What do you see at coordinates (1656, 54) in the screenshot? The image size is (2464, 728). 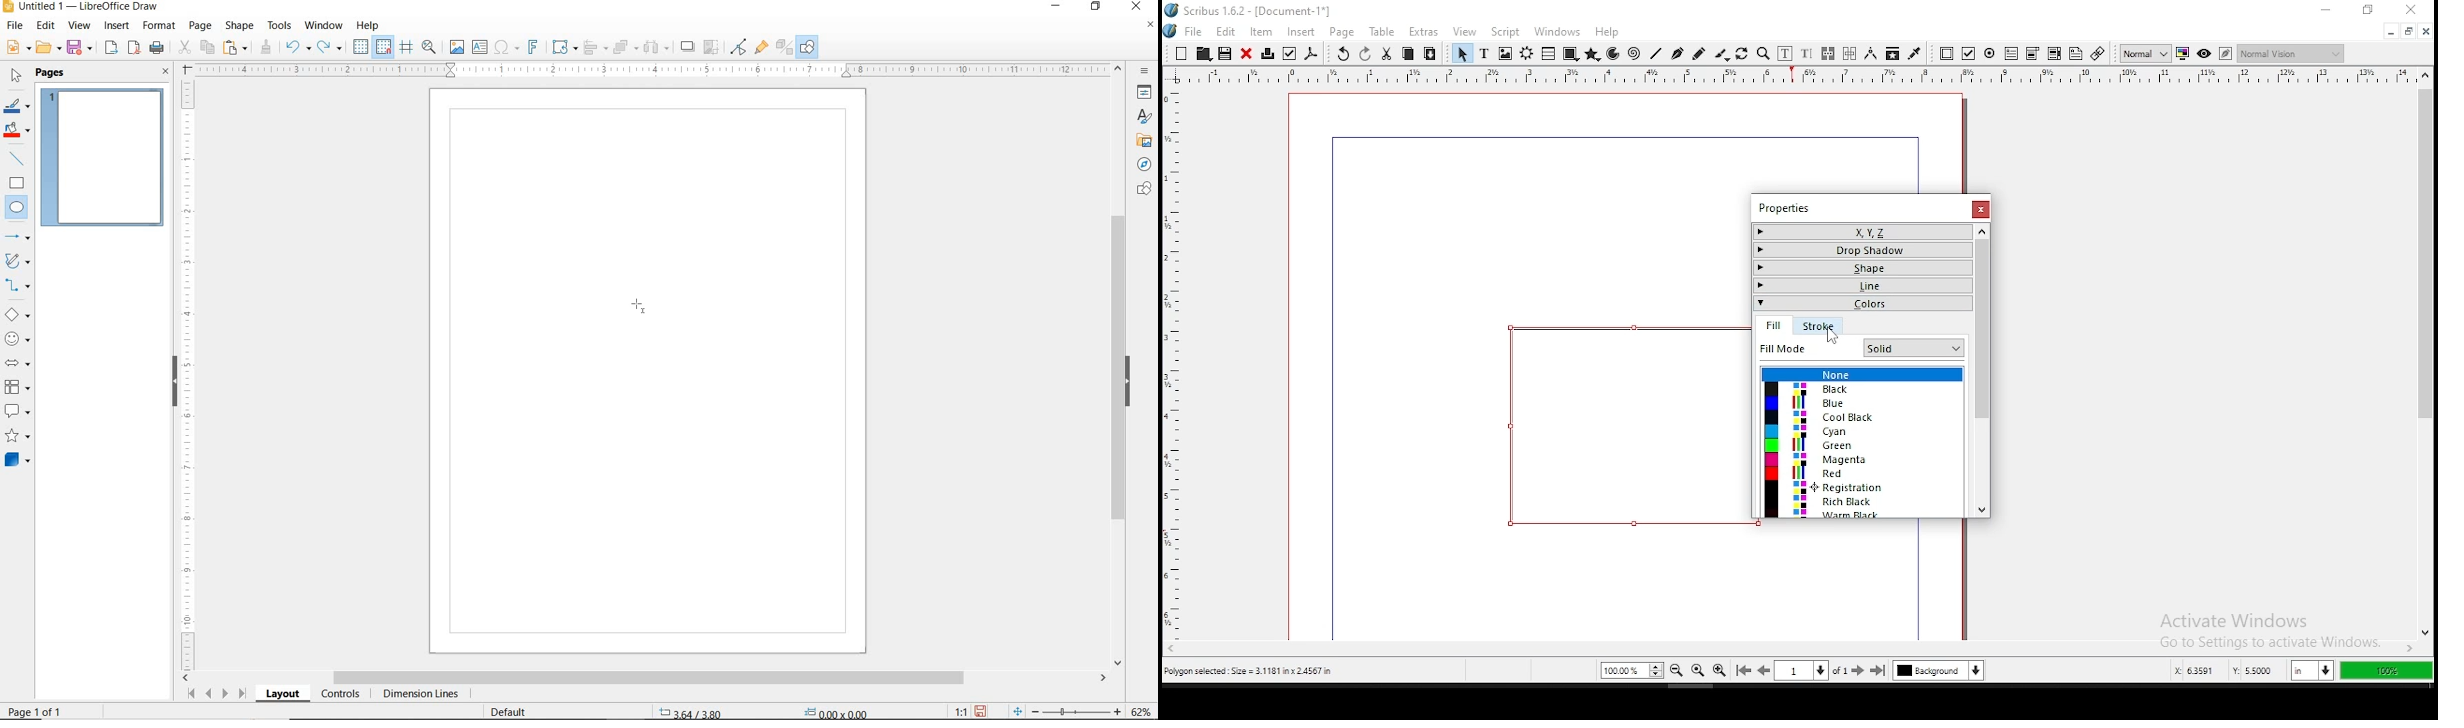 I see `line` at bounding box center [1656, 54].